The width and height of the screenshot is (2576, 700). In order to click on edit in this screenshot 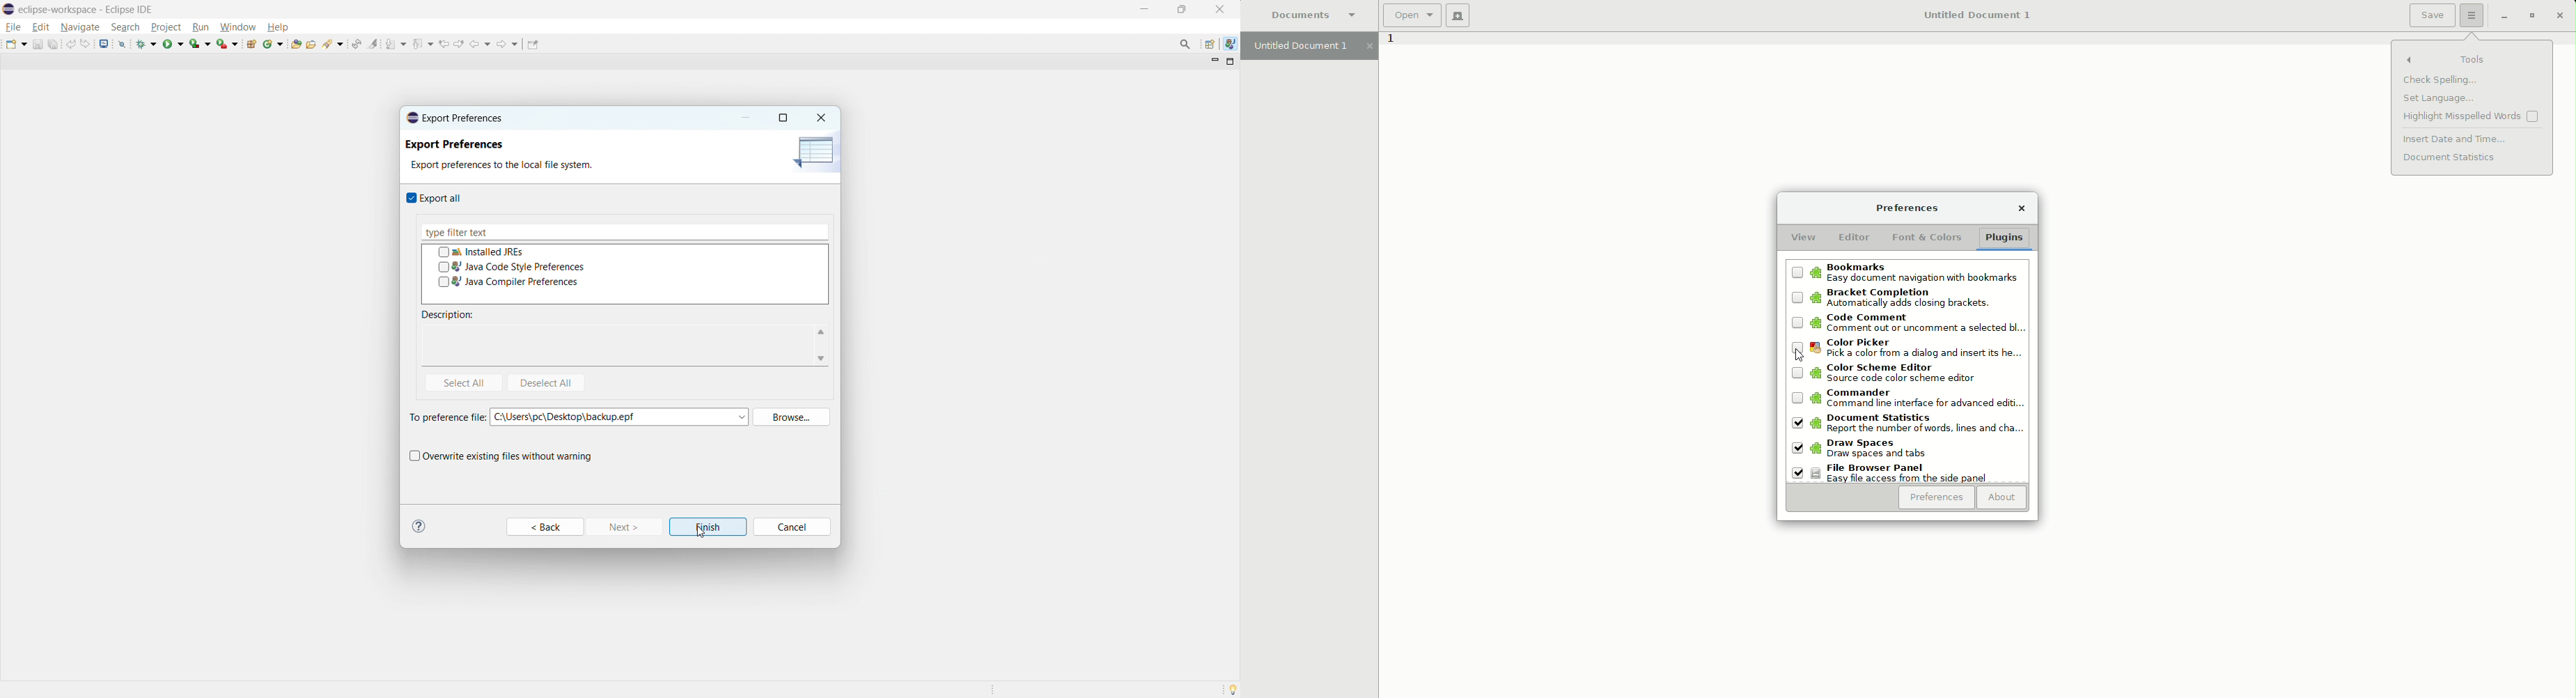, I will do `click(41, 27)`.